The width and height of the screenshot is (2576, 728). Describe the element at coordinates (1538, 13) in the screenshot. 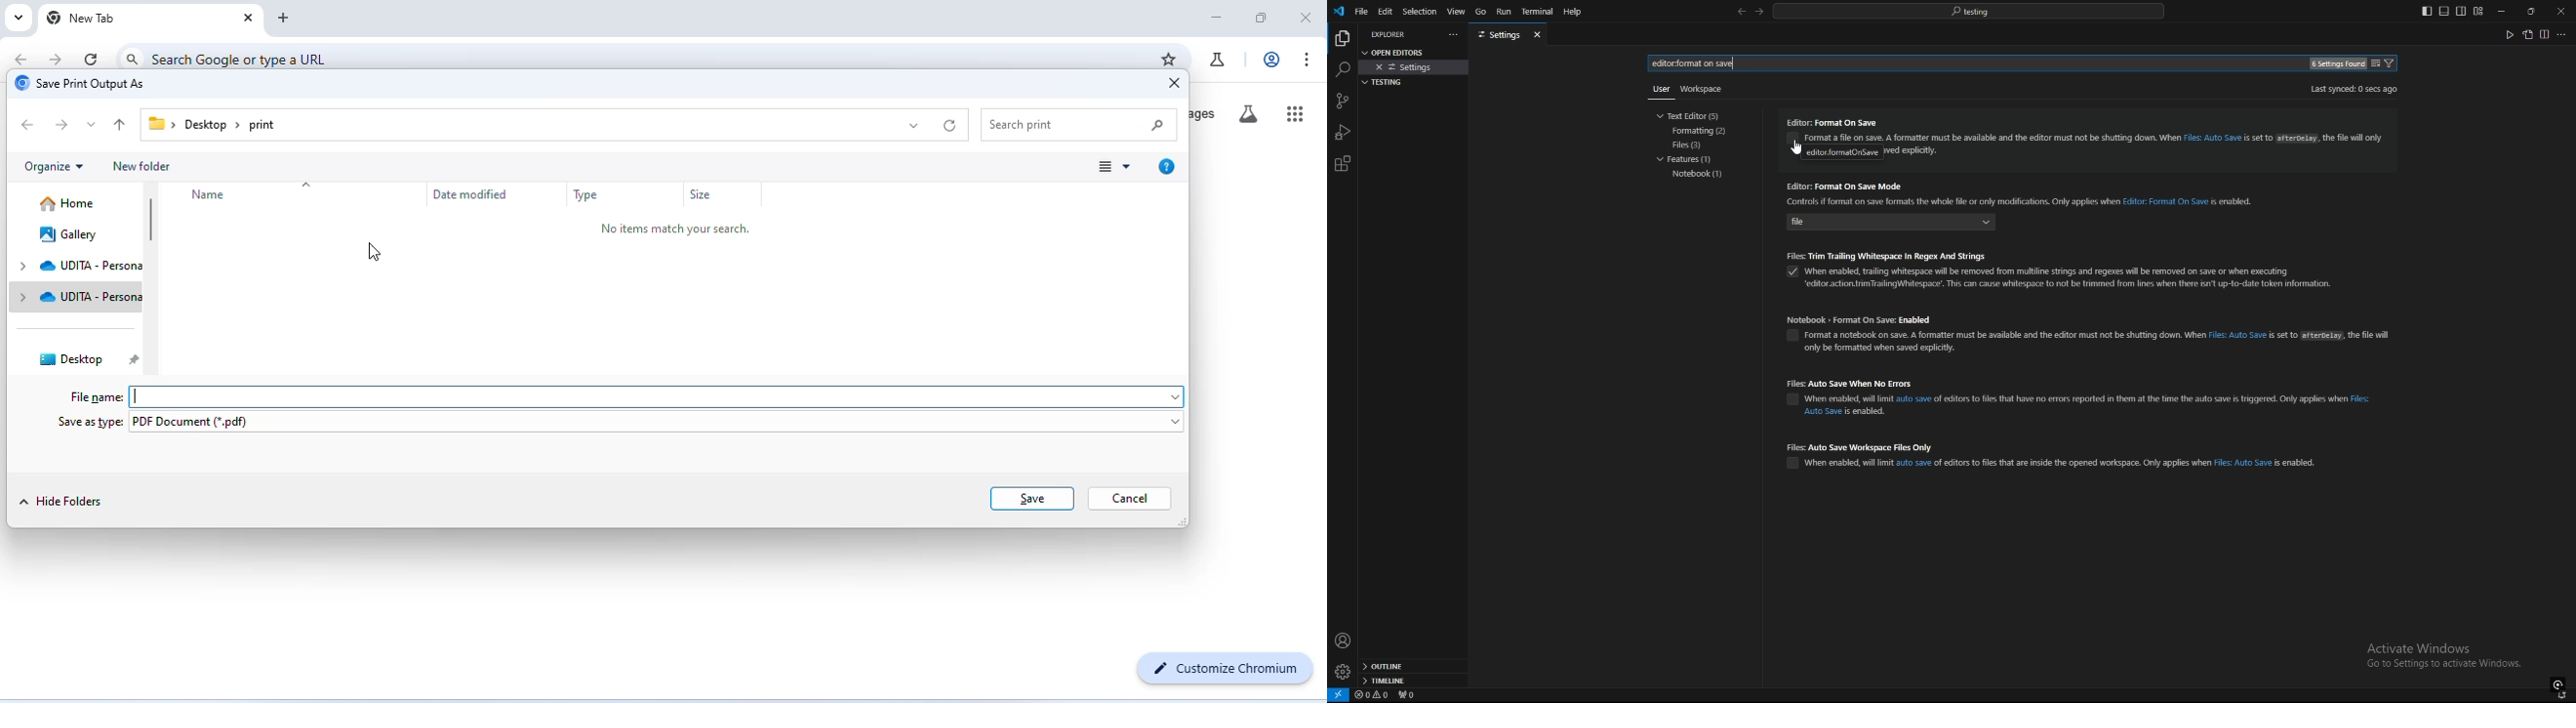

I see `terminal` at that location.